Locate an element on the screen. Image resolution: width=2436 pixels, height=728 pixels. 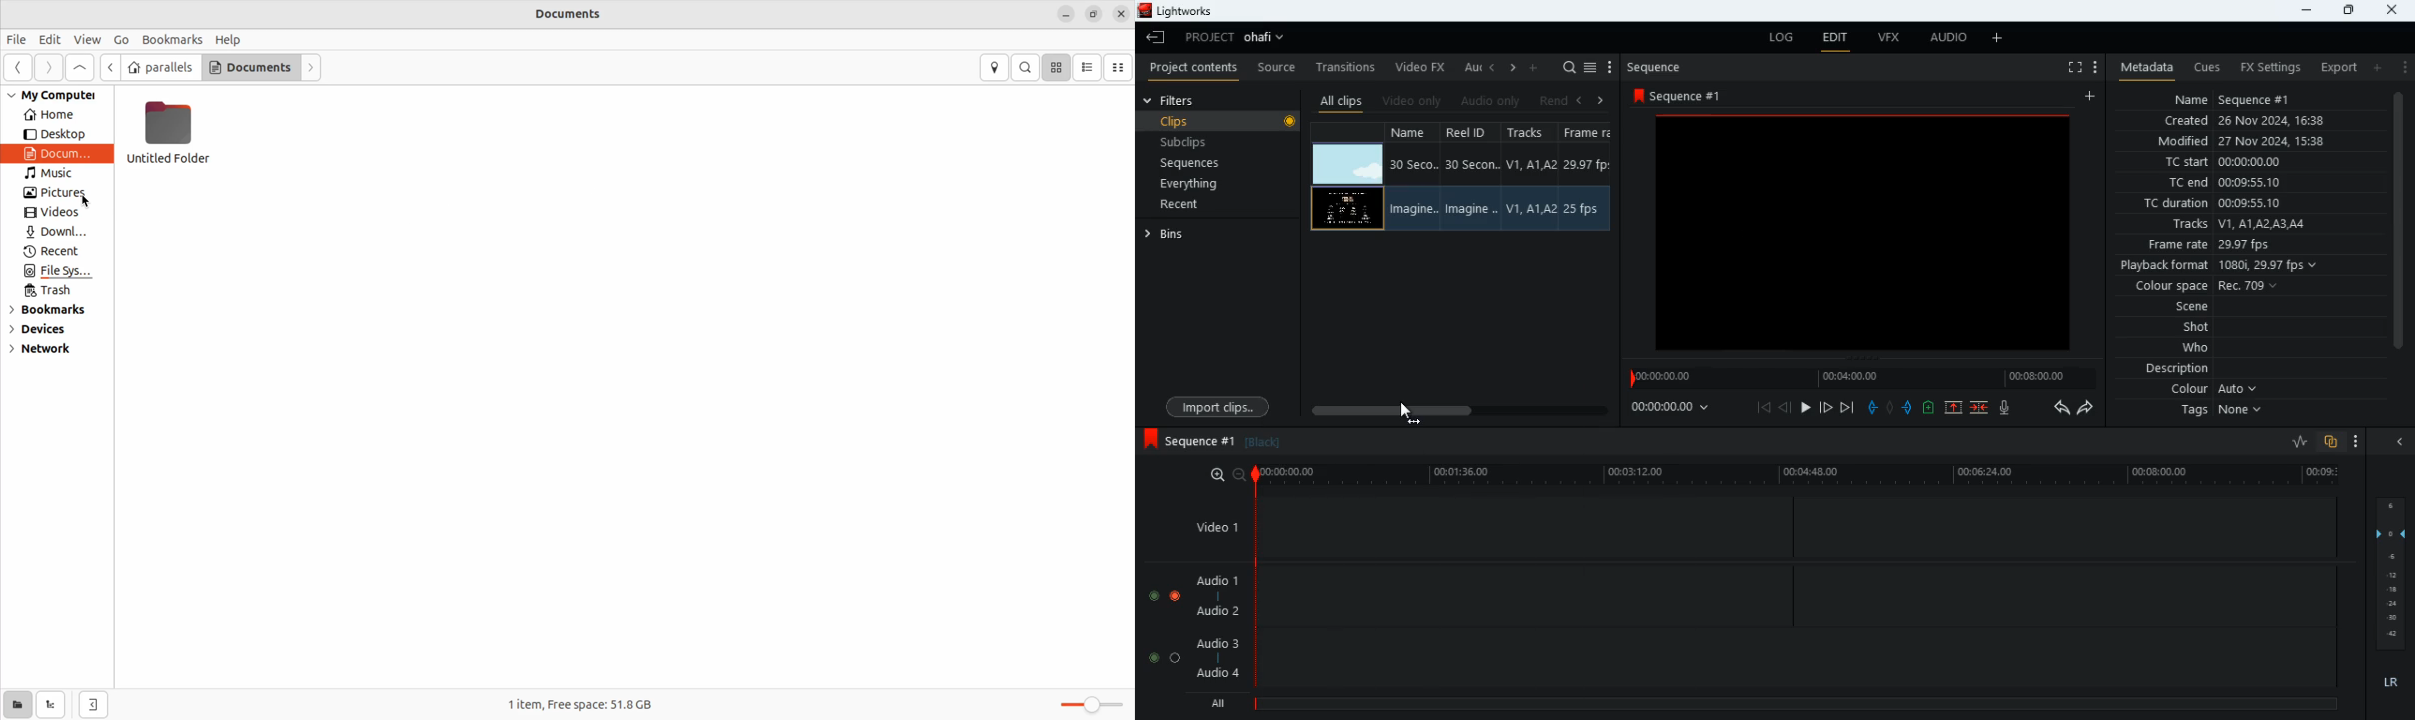
Videos is located at coordinates (54, 213).